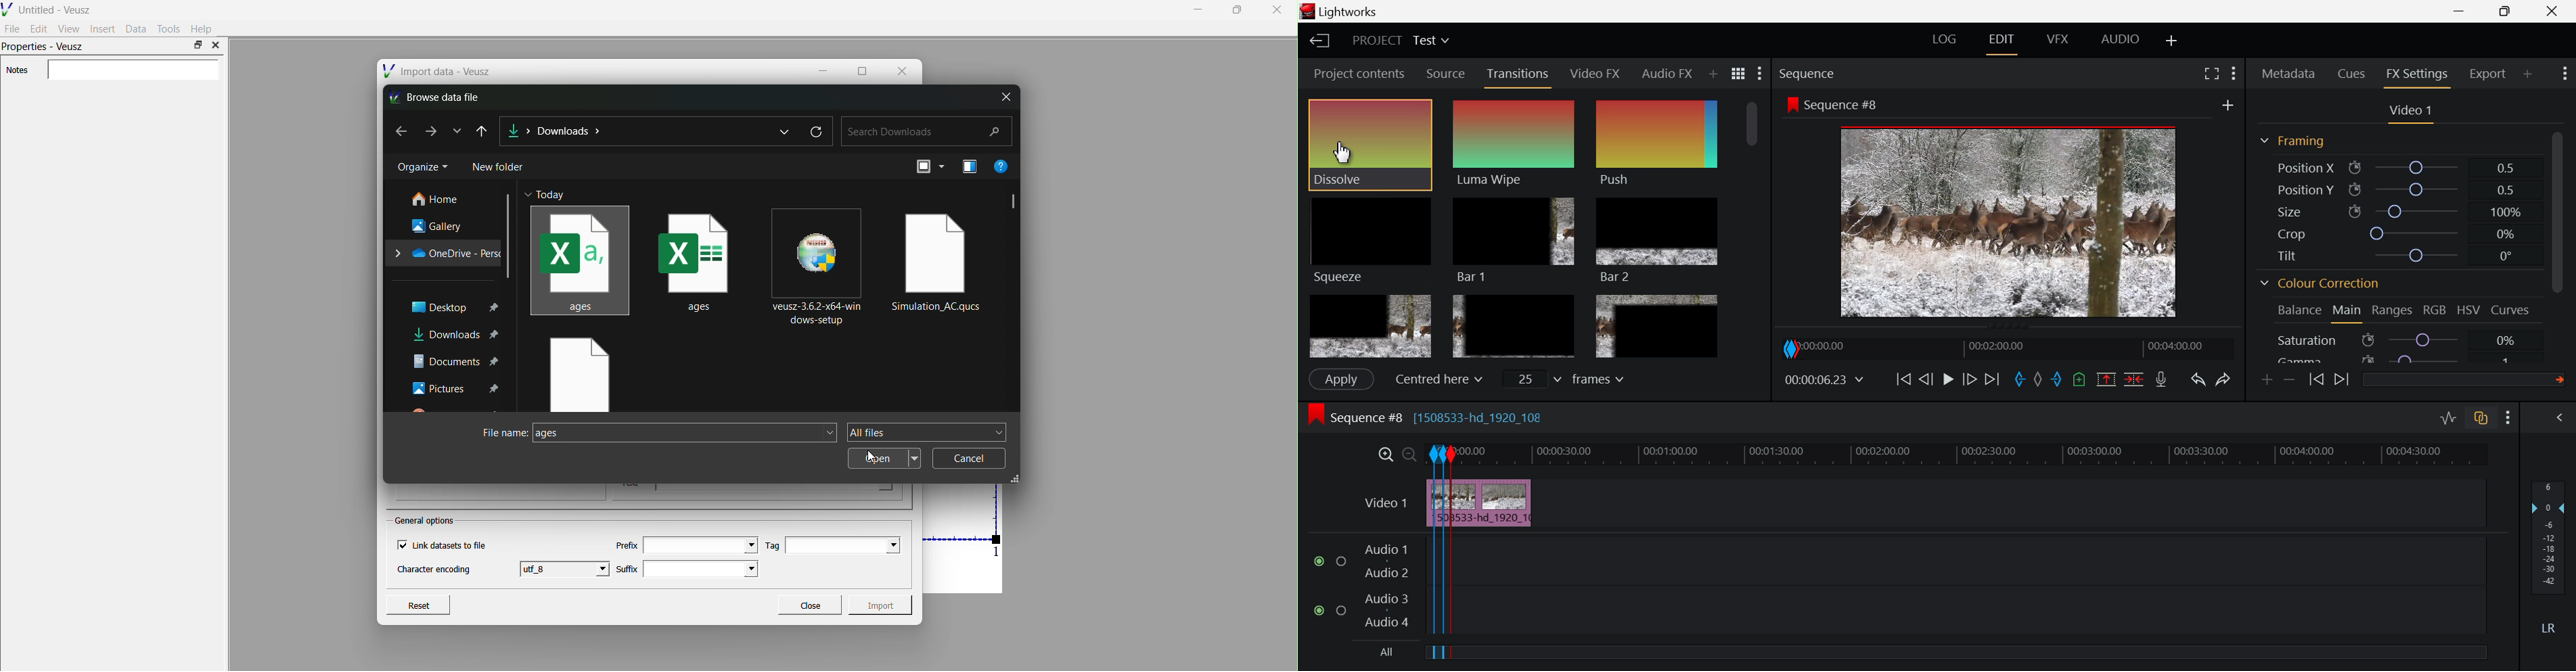 The image size is (2576, 672). Describe the element at coordinates (1518, 147) in the screenshot. I see `Dissolve Effect` at that location.